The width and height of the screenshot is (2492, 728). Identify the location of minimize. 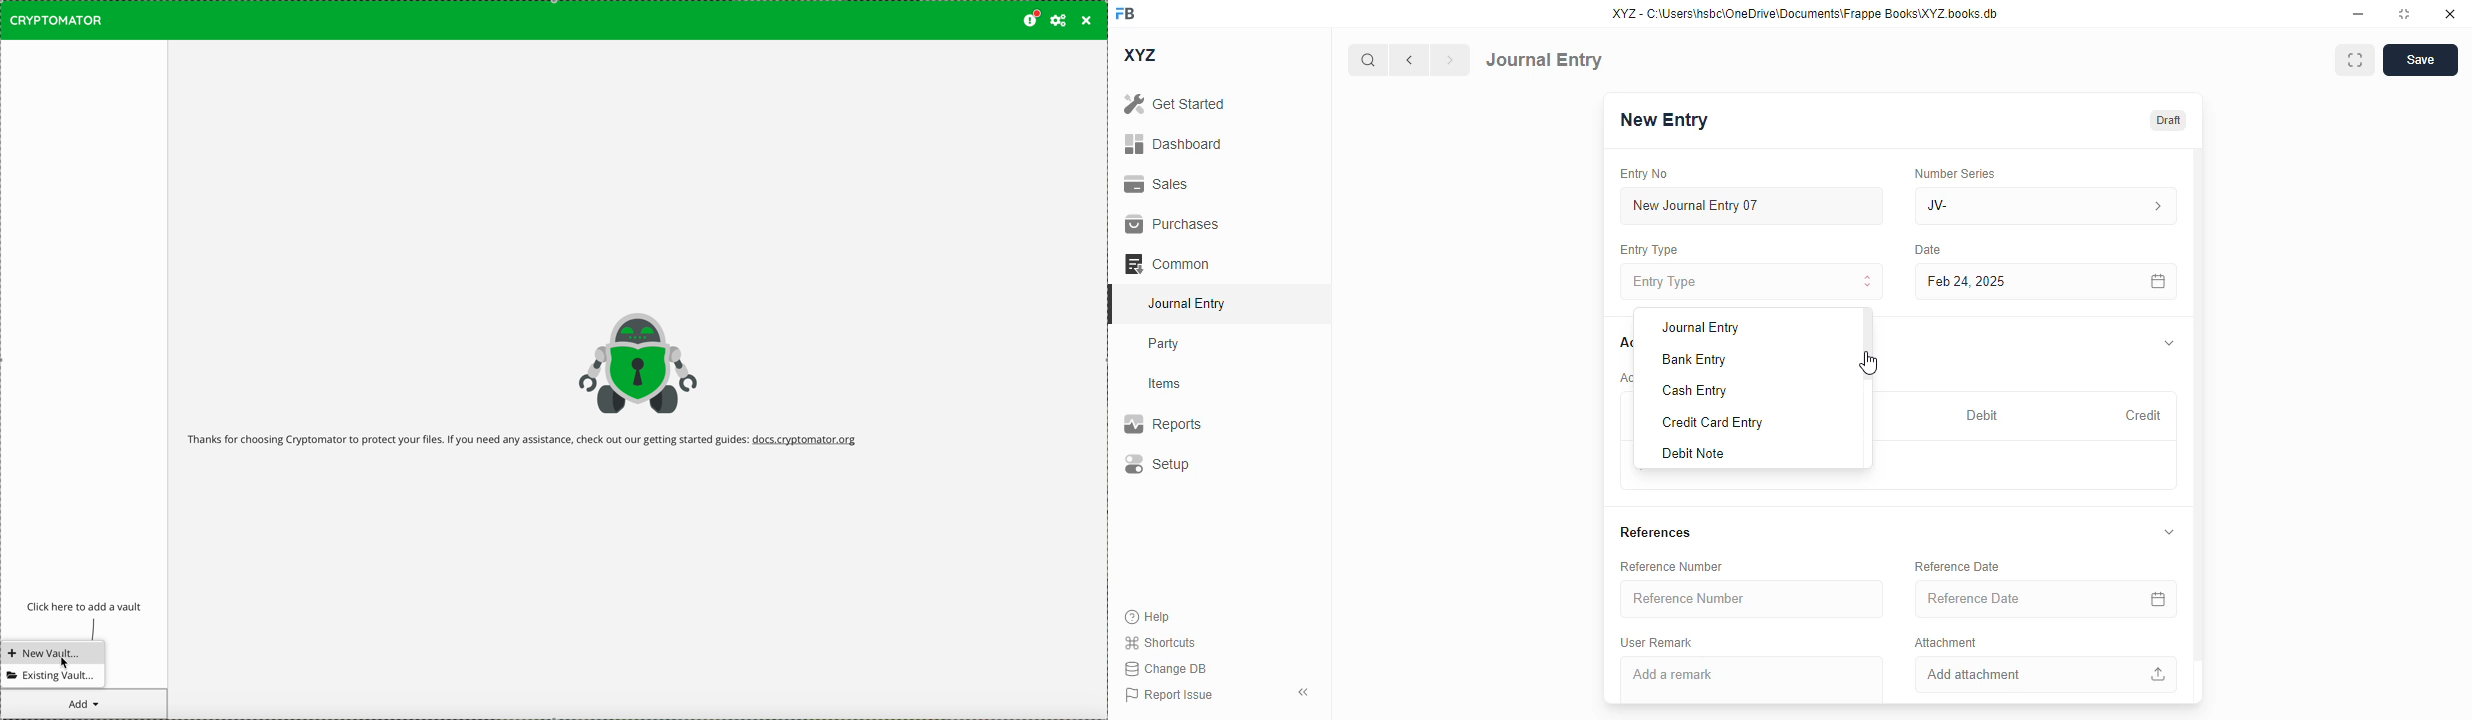
(2359, 14).